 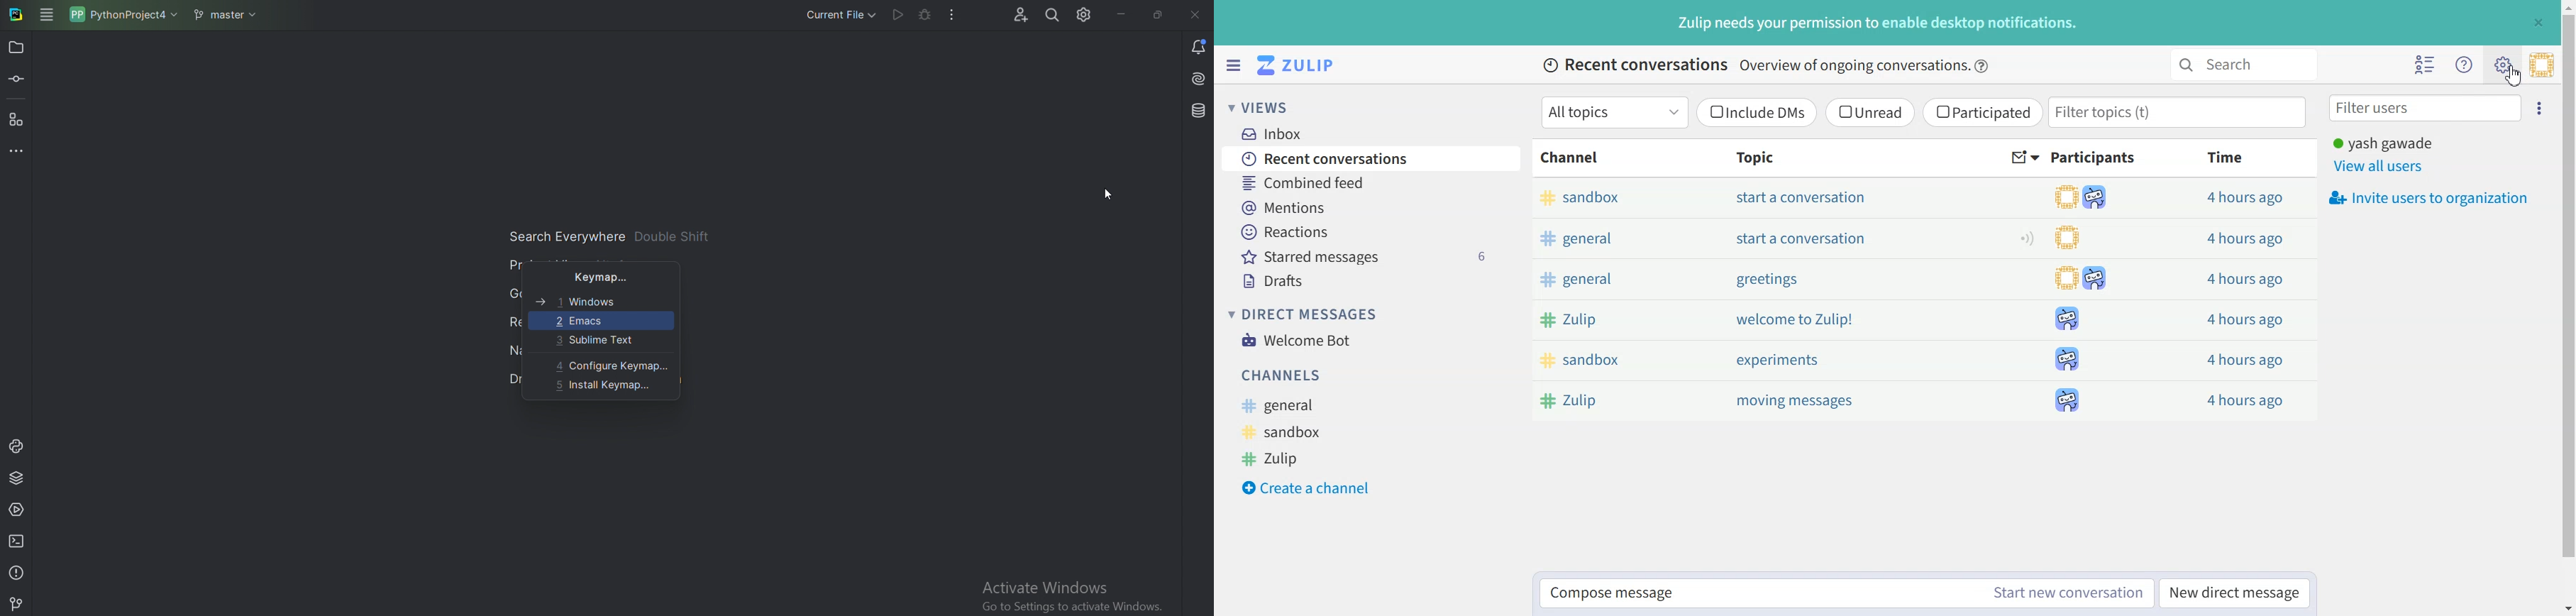 What do you see at coordinates (2502, 64) in the screenshot?
I see `Main menu` at bounding box center [2502, 64].